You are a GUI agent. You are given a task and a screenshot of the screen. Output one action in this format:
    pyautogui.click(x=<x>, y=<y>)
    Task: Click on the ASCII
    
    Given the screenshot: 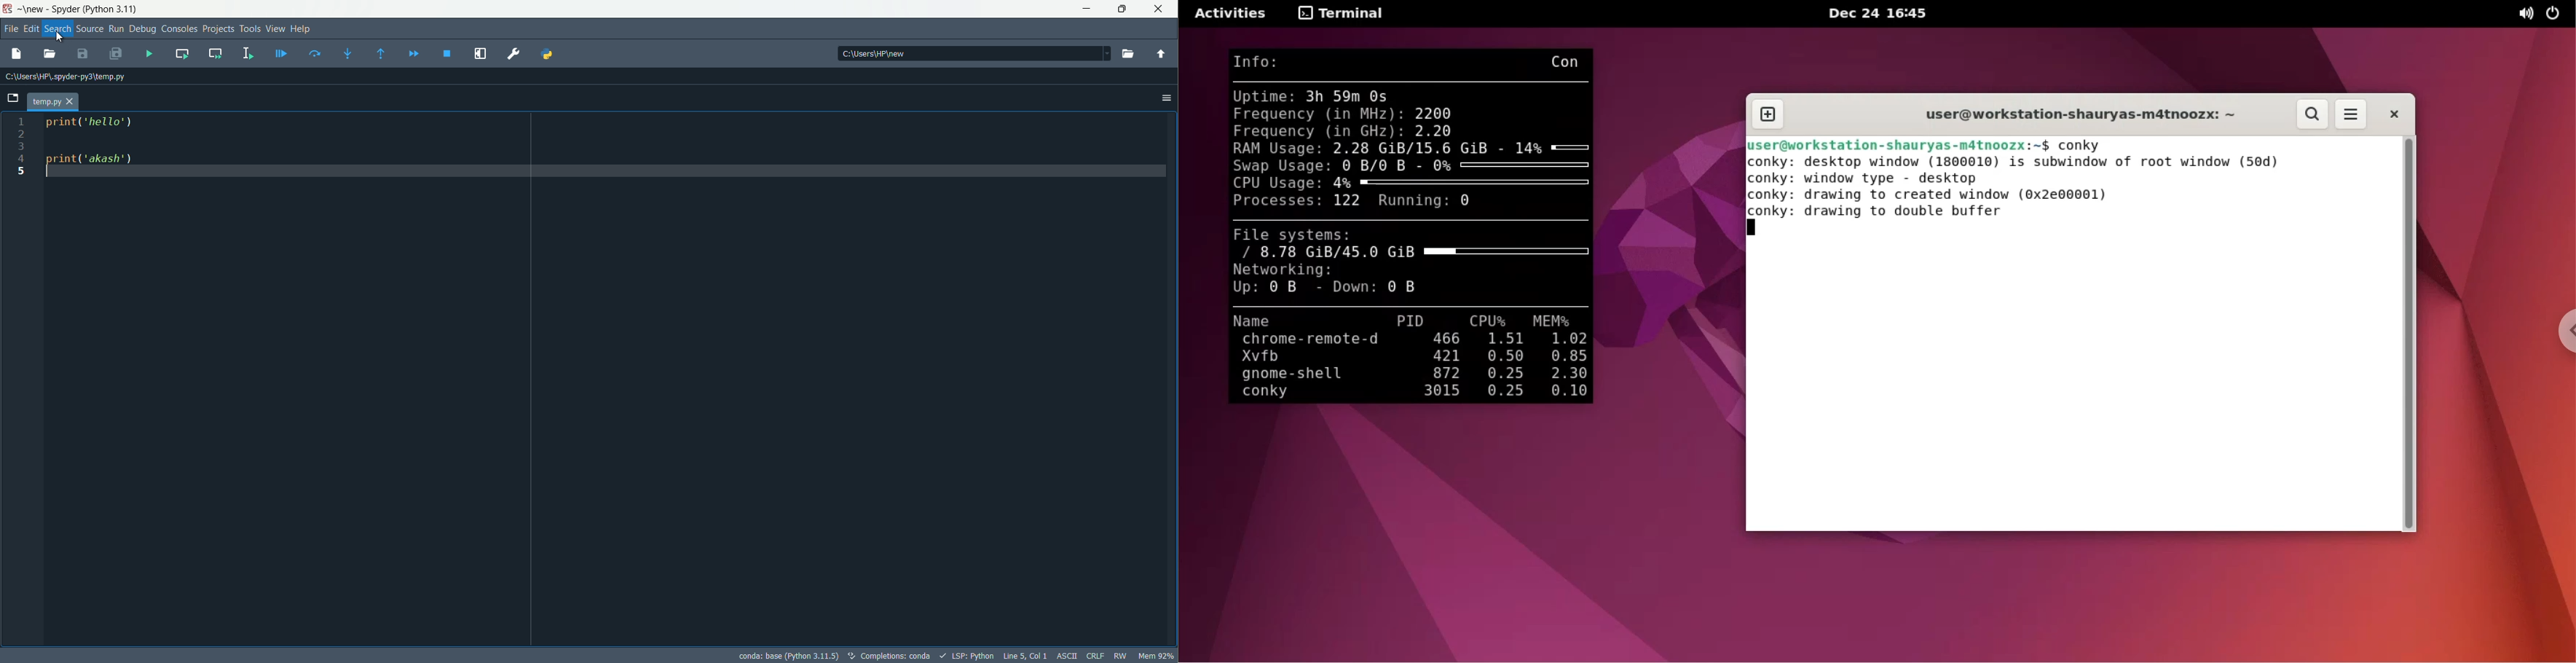 What is the action you would take?
    pyautogui.click(x=1065, y=655)
    